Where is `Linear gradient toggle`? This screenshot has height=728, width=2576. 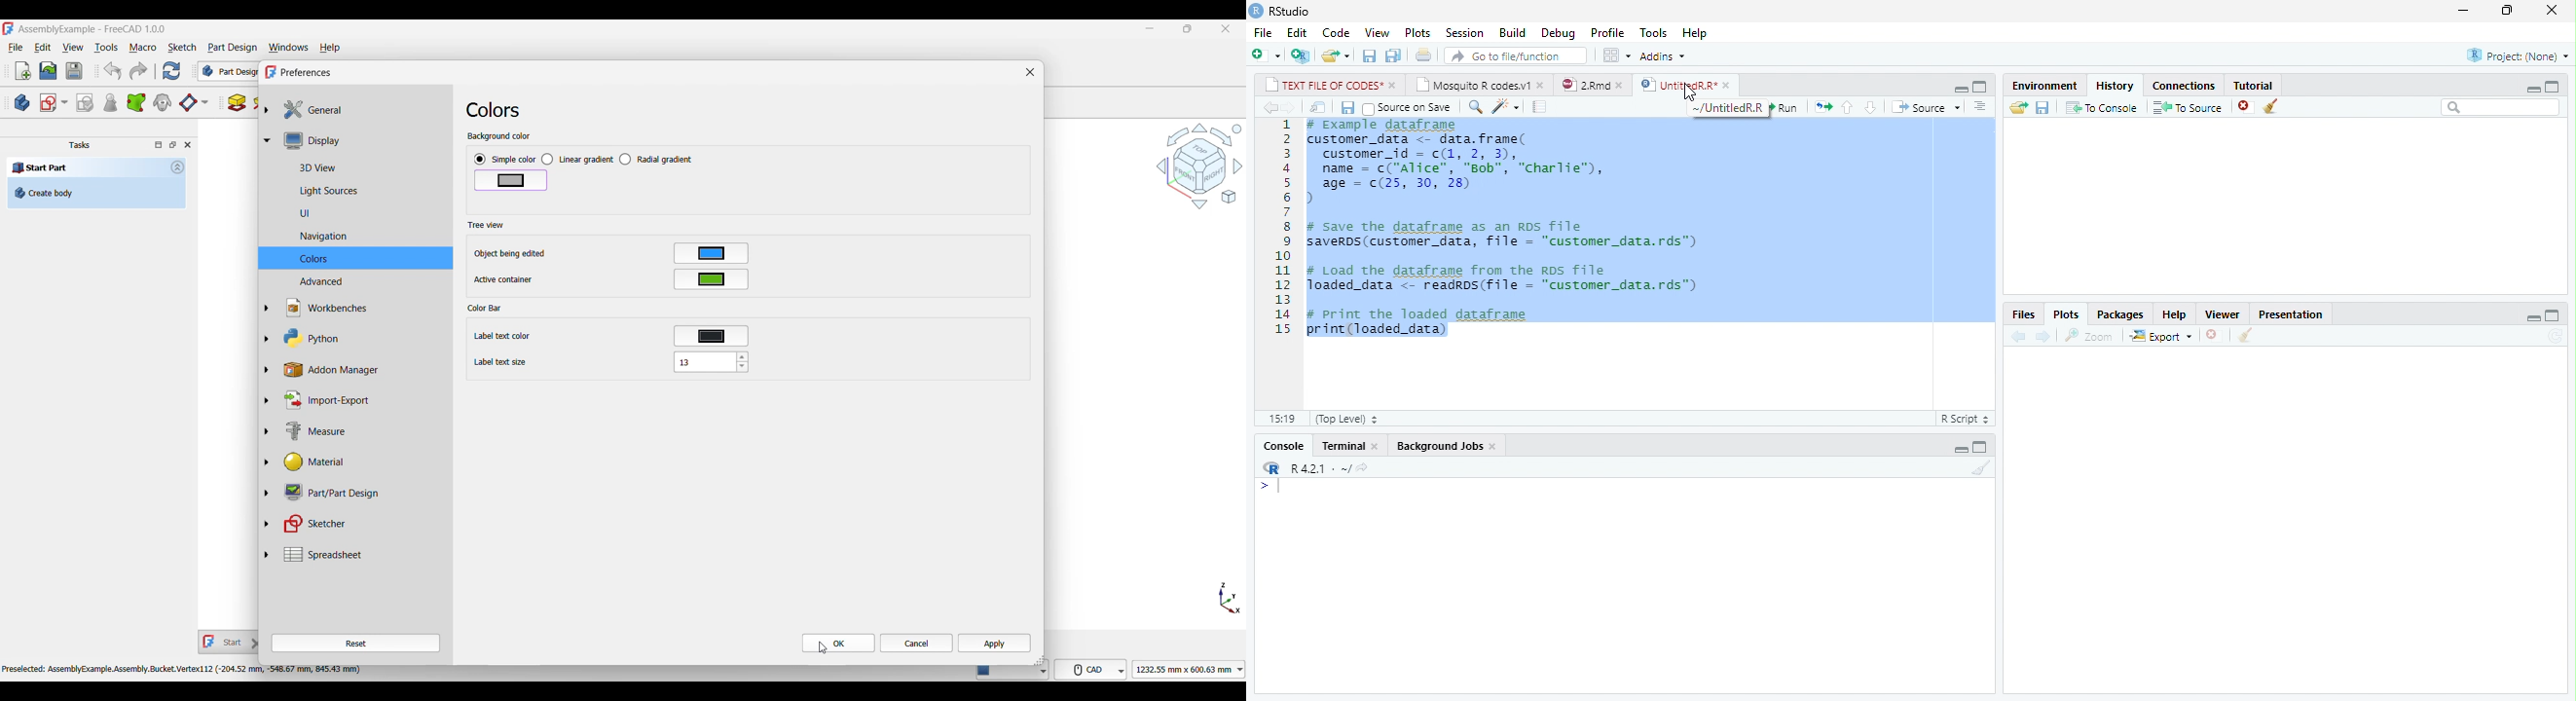 Linear gradient toggle is located at coordinates (577, 160).